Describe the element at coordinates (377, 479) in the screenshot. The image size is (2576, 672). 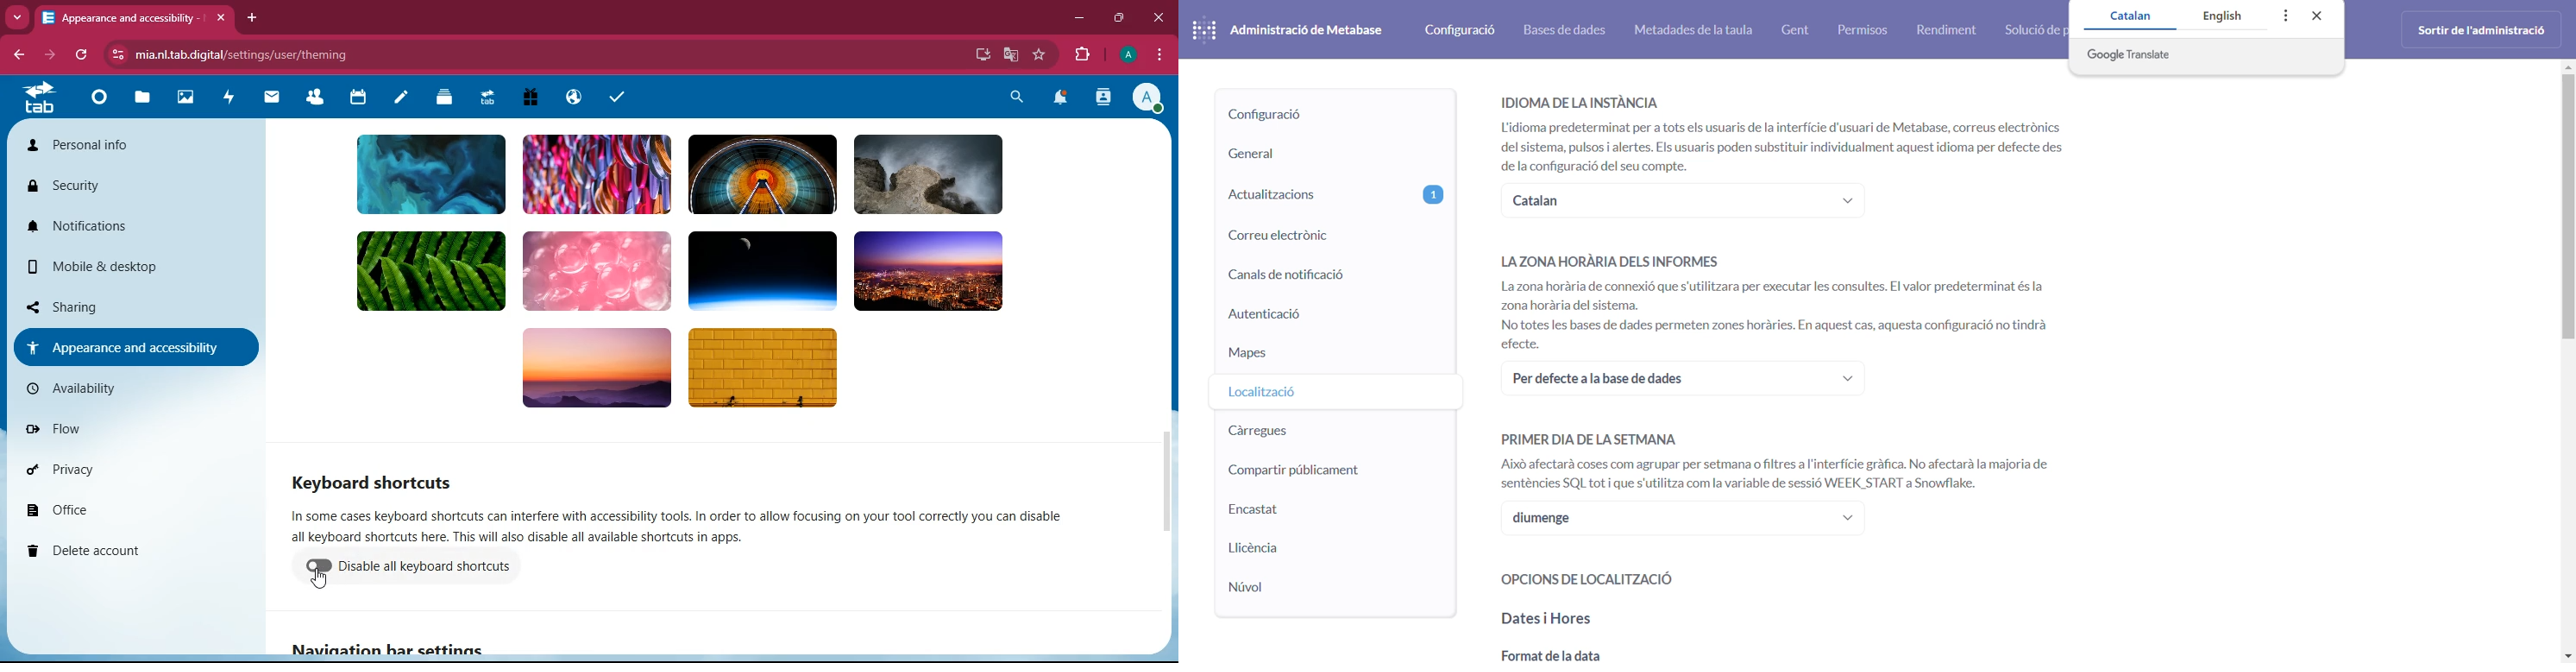
I see `keyboard` at that location.